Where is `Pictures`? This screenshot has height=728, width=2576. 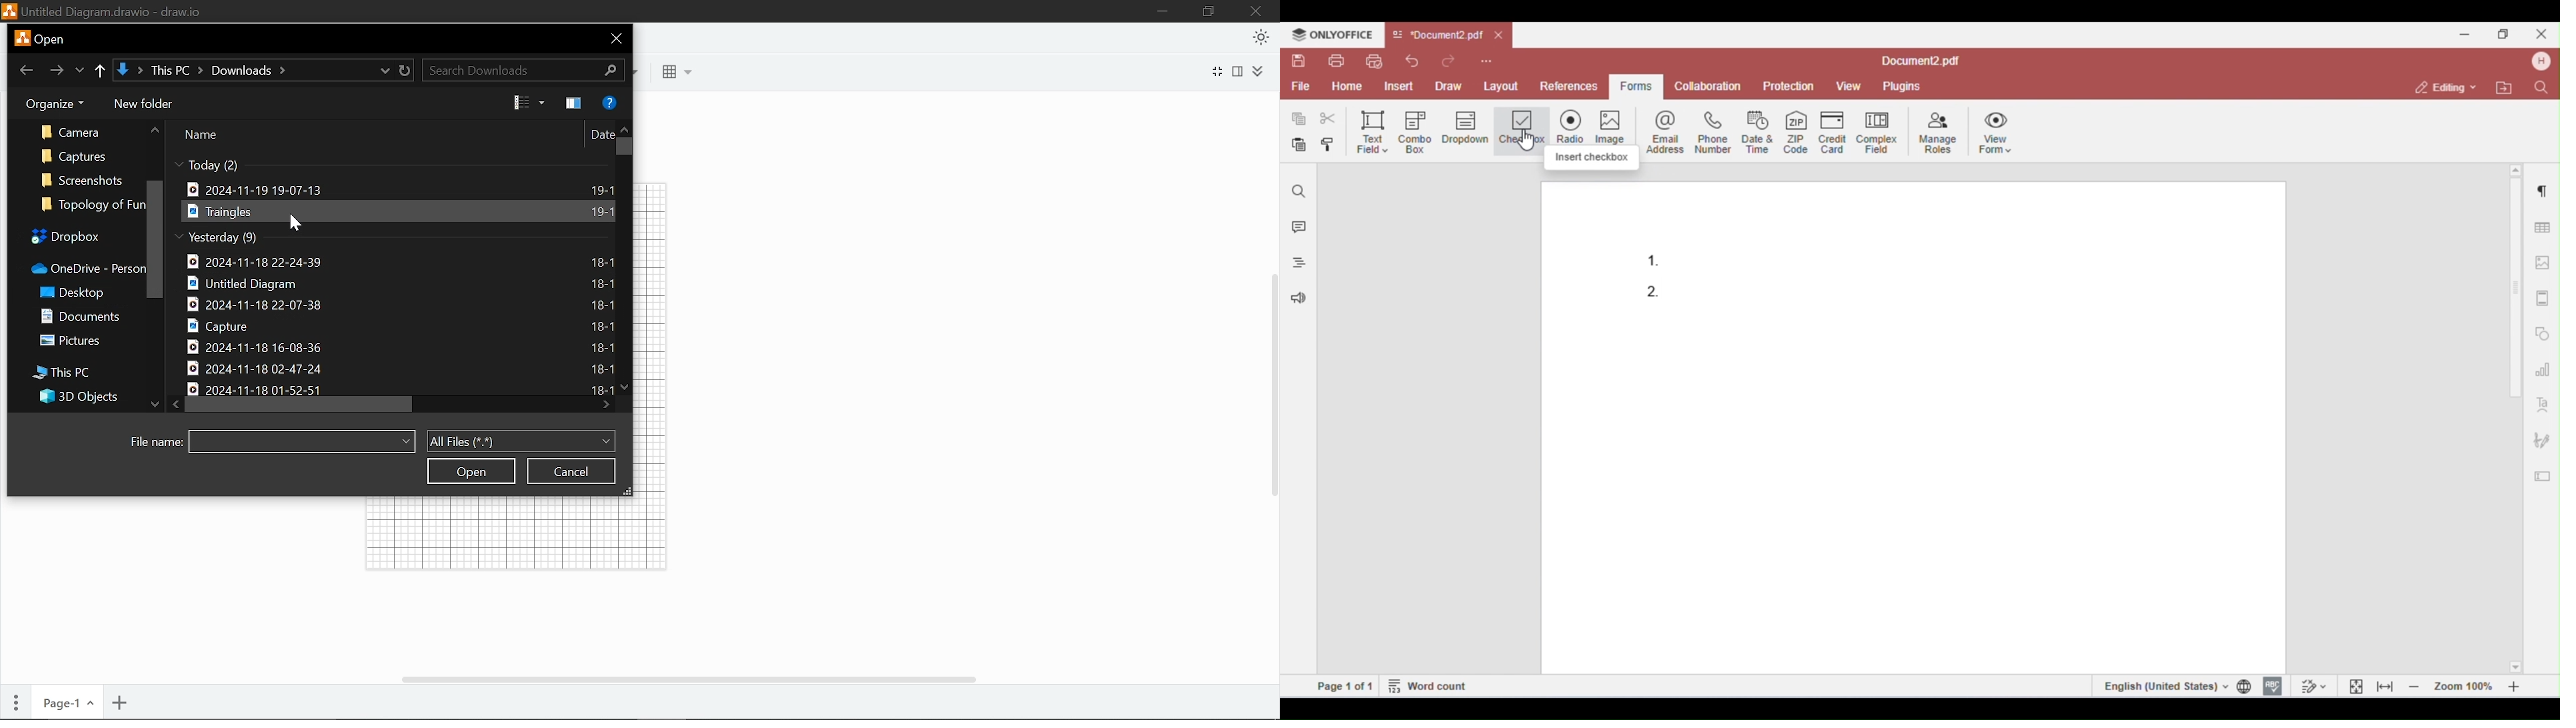 Pictures is located at coordinates (81, 345).